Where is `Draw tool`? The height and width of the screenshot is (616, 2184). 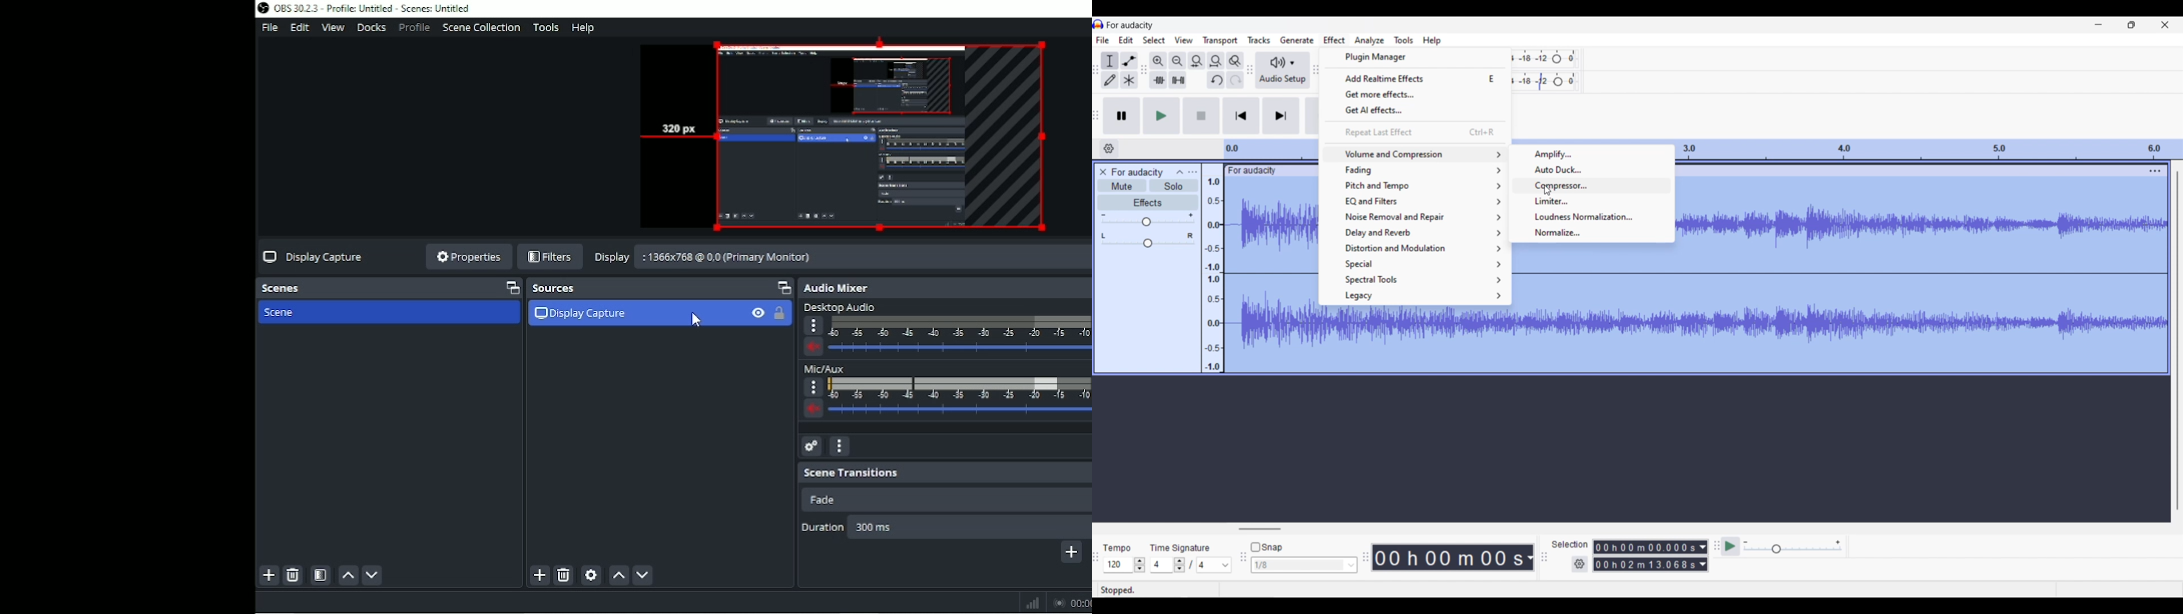 Draw tool is located at coordinates (1110, 80).